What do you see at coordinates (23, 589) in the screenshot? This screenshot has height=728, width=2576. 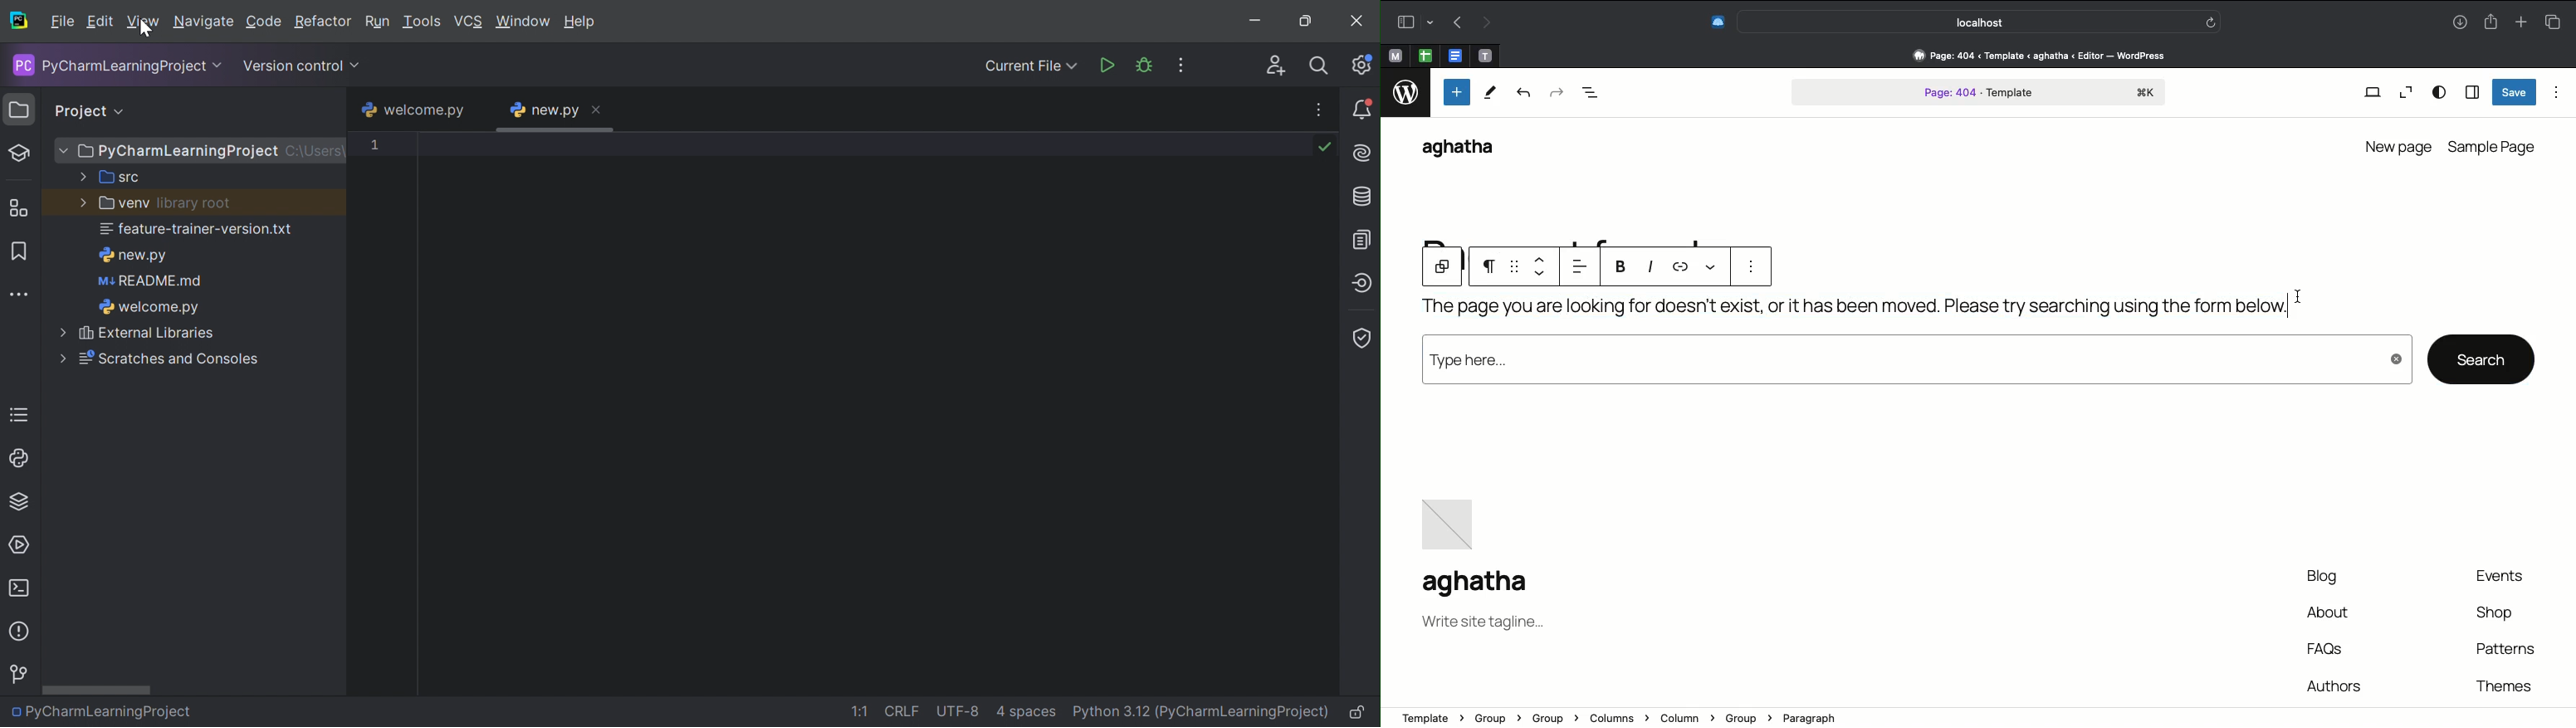 I see `Terminal` at bounding box center [23, 589].